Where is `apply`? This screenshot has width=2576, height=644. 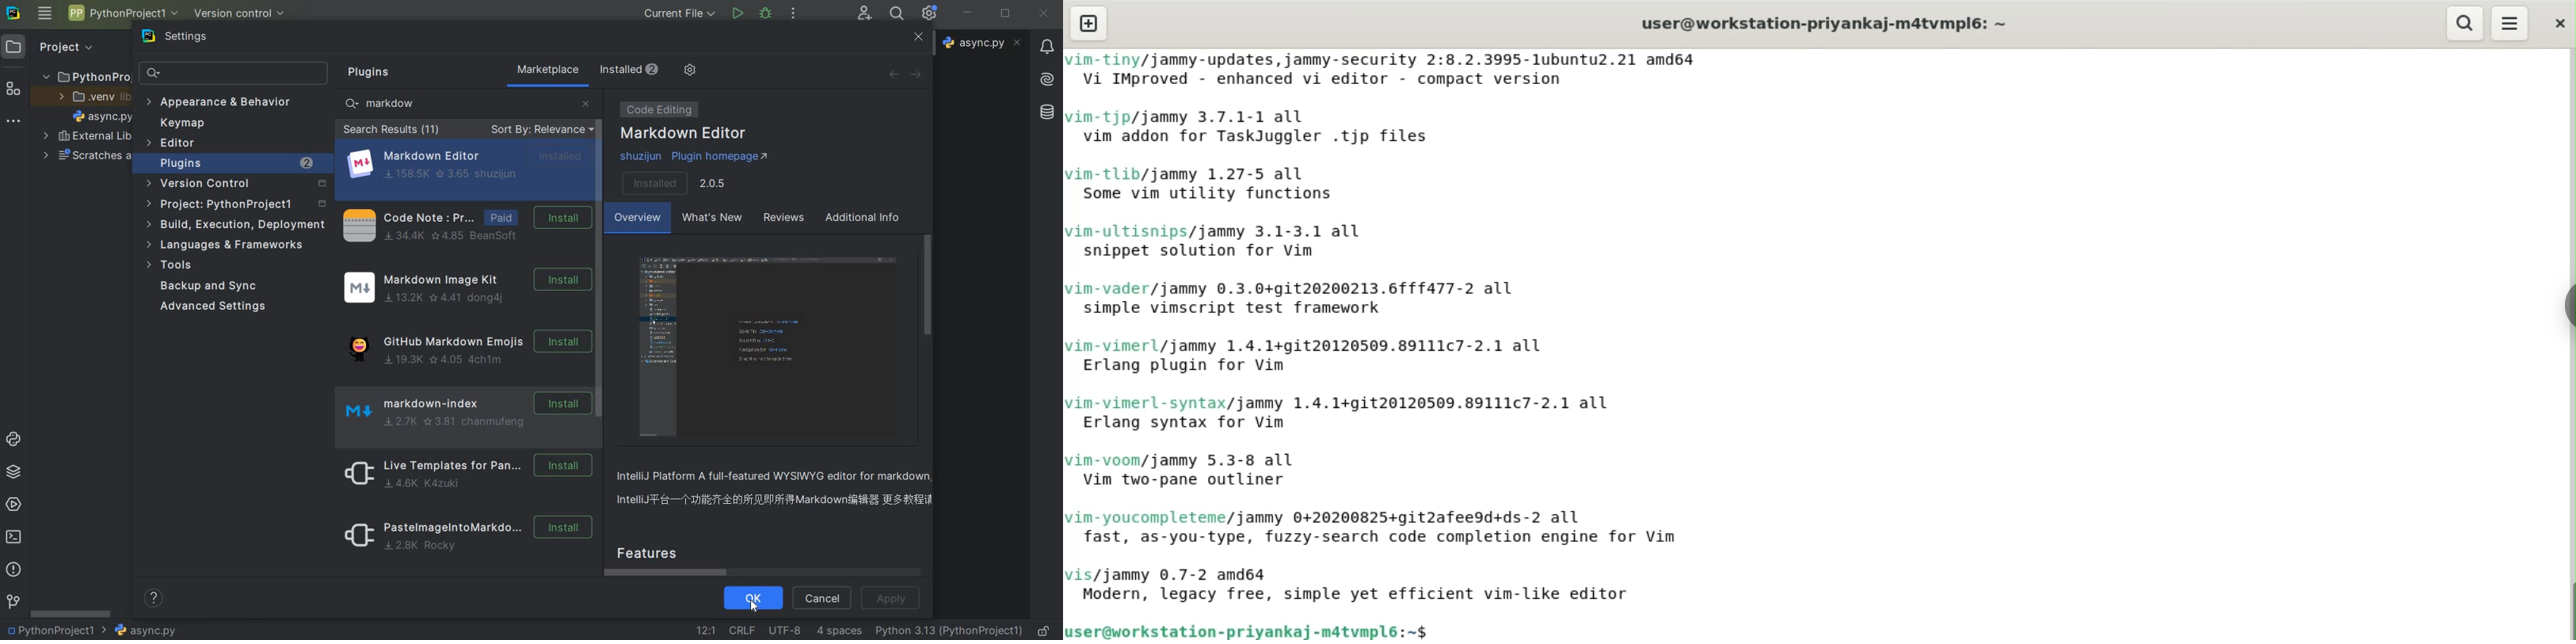
apply is located at coordinates (894, 599).